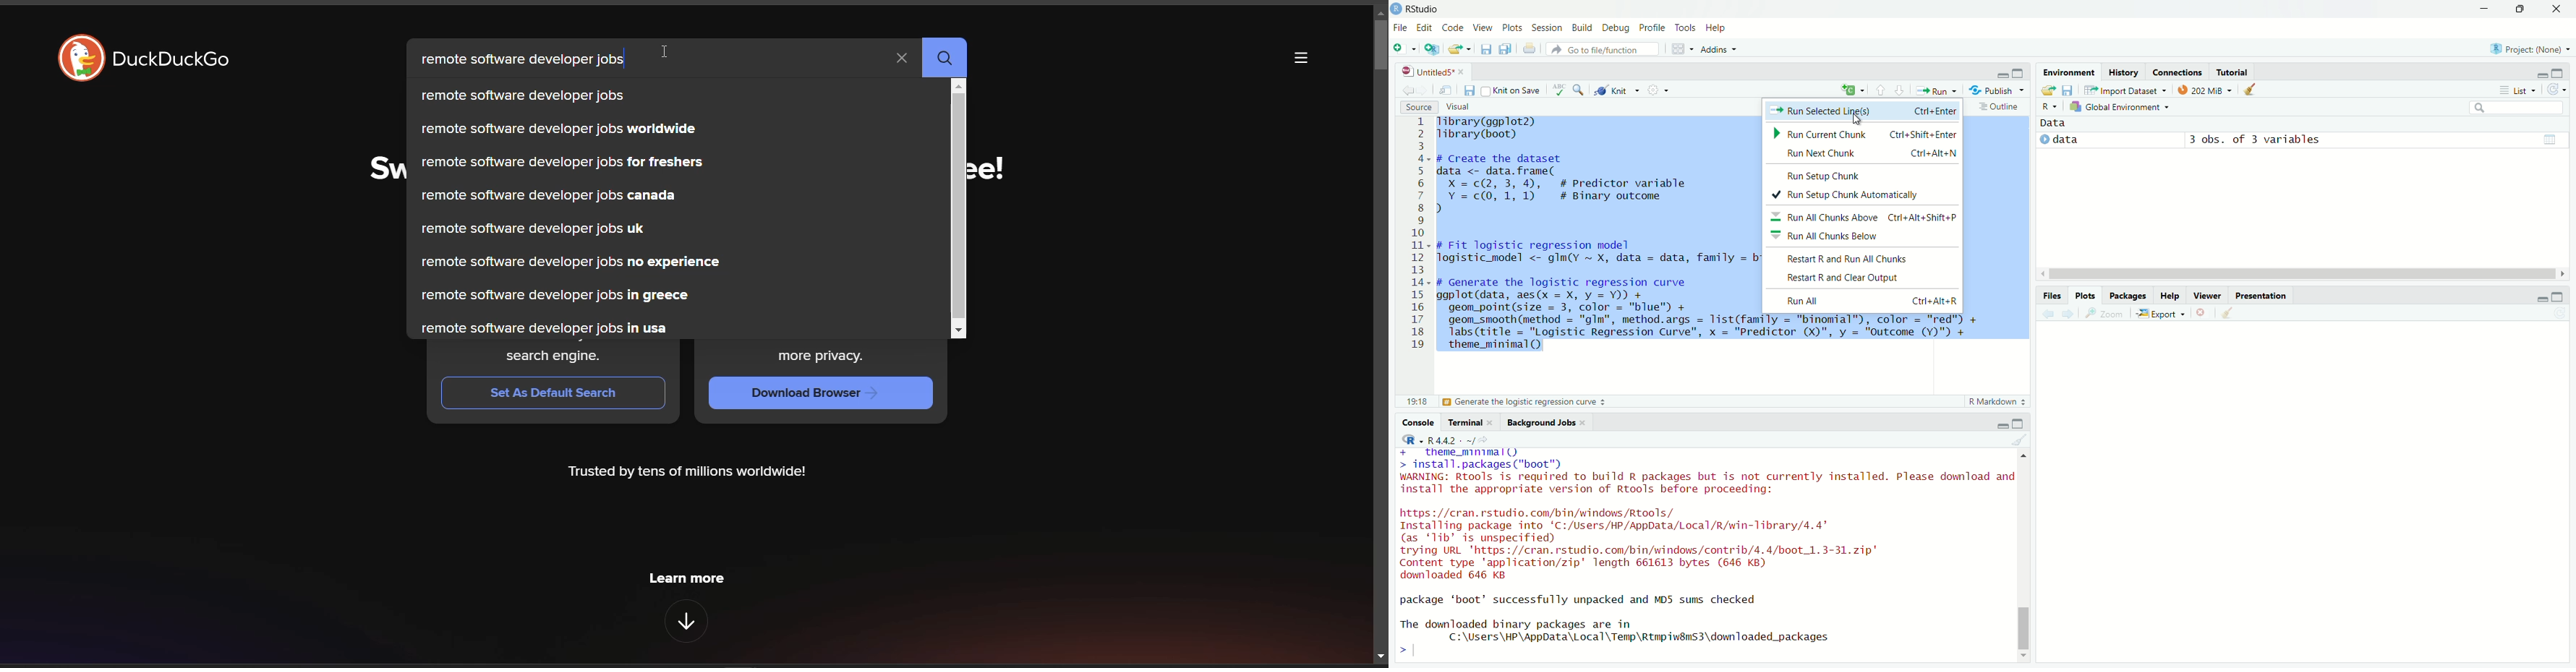  What do you see at coordinates (1486, 48) in the screenshot?
I see `Save current document` at bounding box center [1486, 48].